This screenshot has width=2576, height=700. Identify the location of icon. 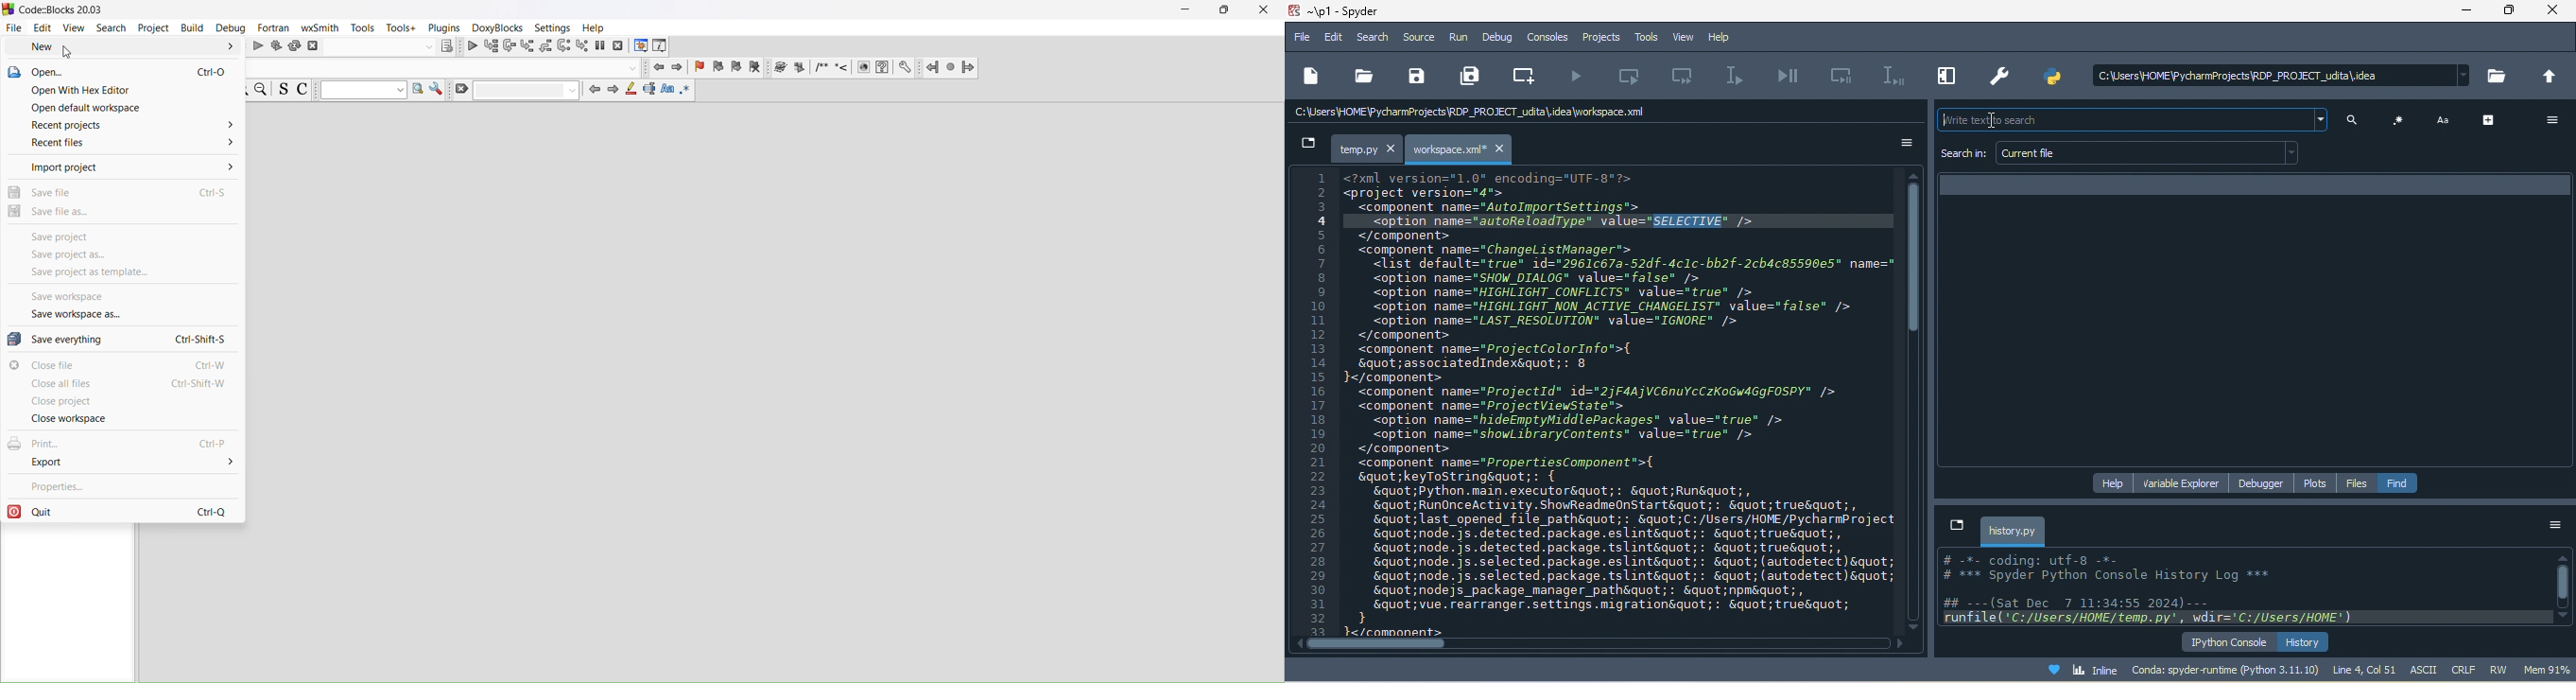
(2399, 120).